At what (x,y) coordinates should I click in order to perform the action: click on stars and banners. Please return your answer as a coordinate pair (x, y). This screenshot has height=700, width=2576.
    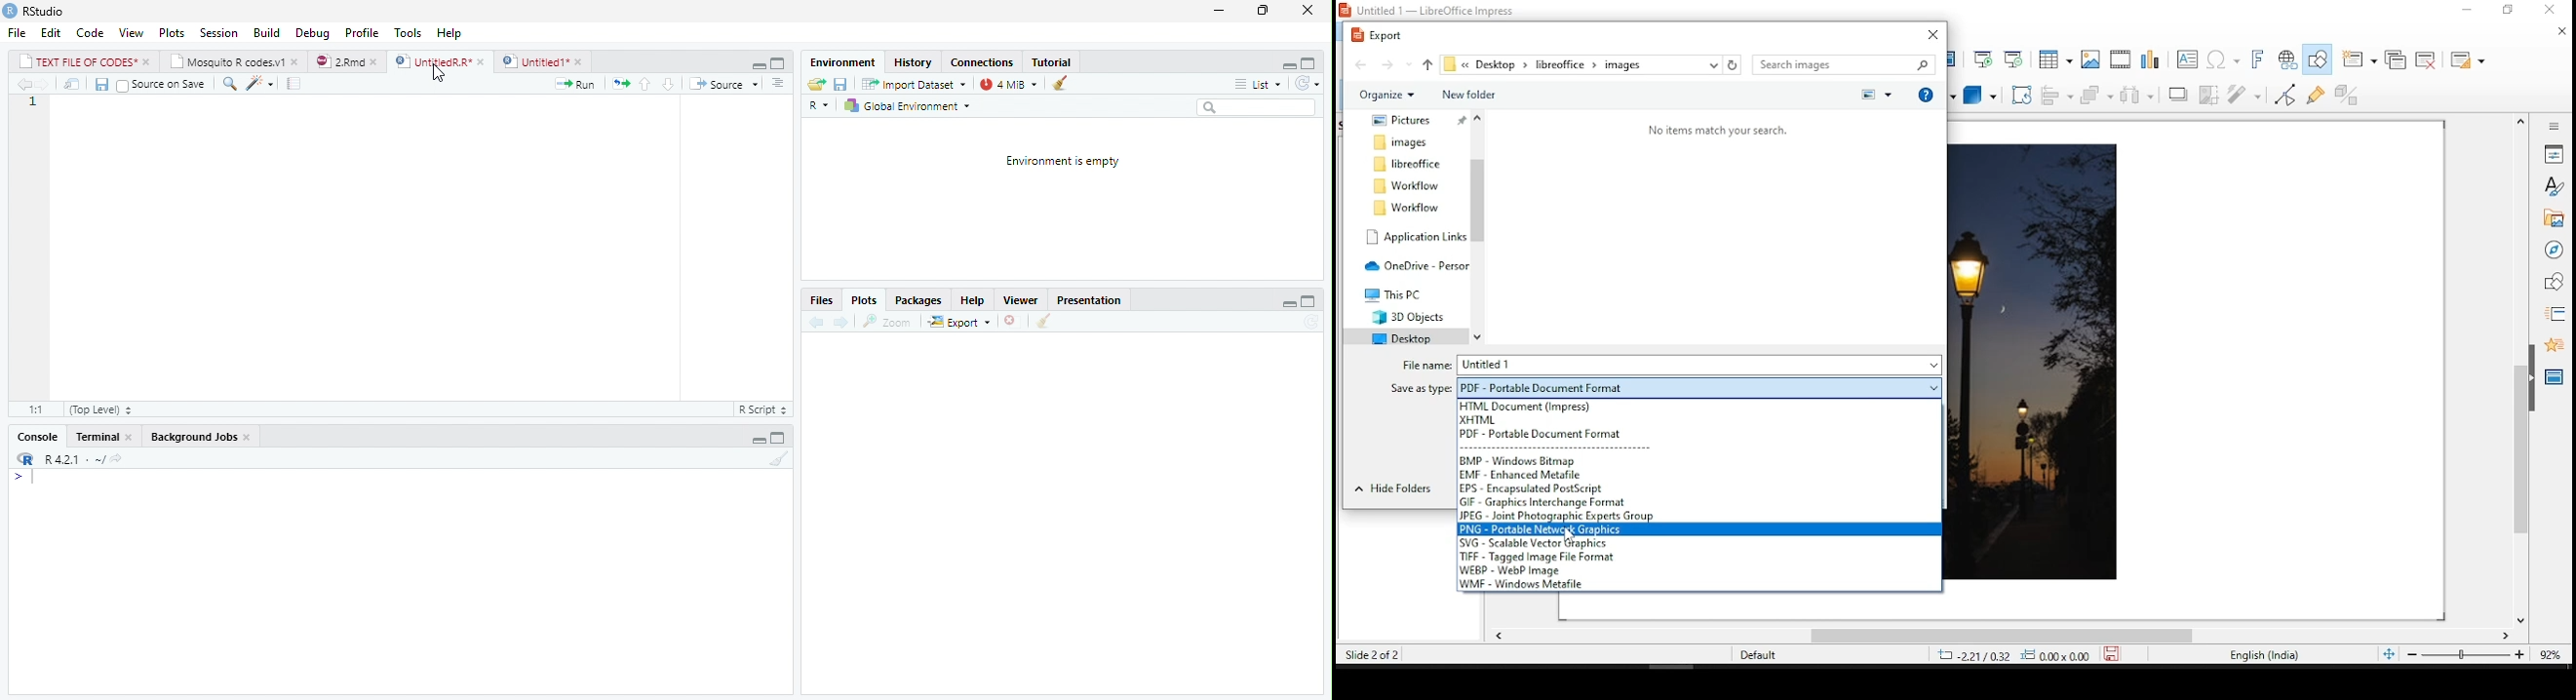
    Looking at the image, I should click on (1938, 96).